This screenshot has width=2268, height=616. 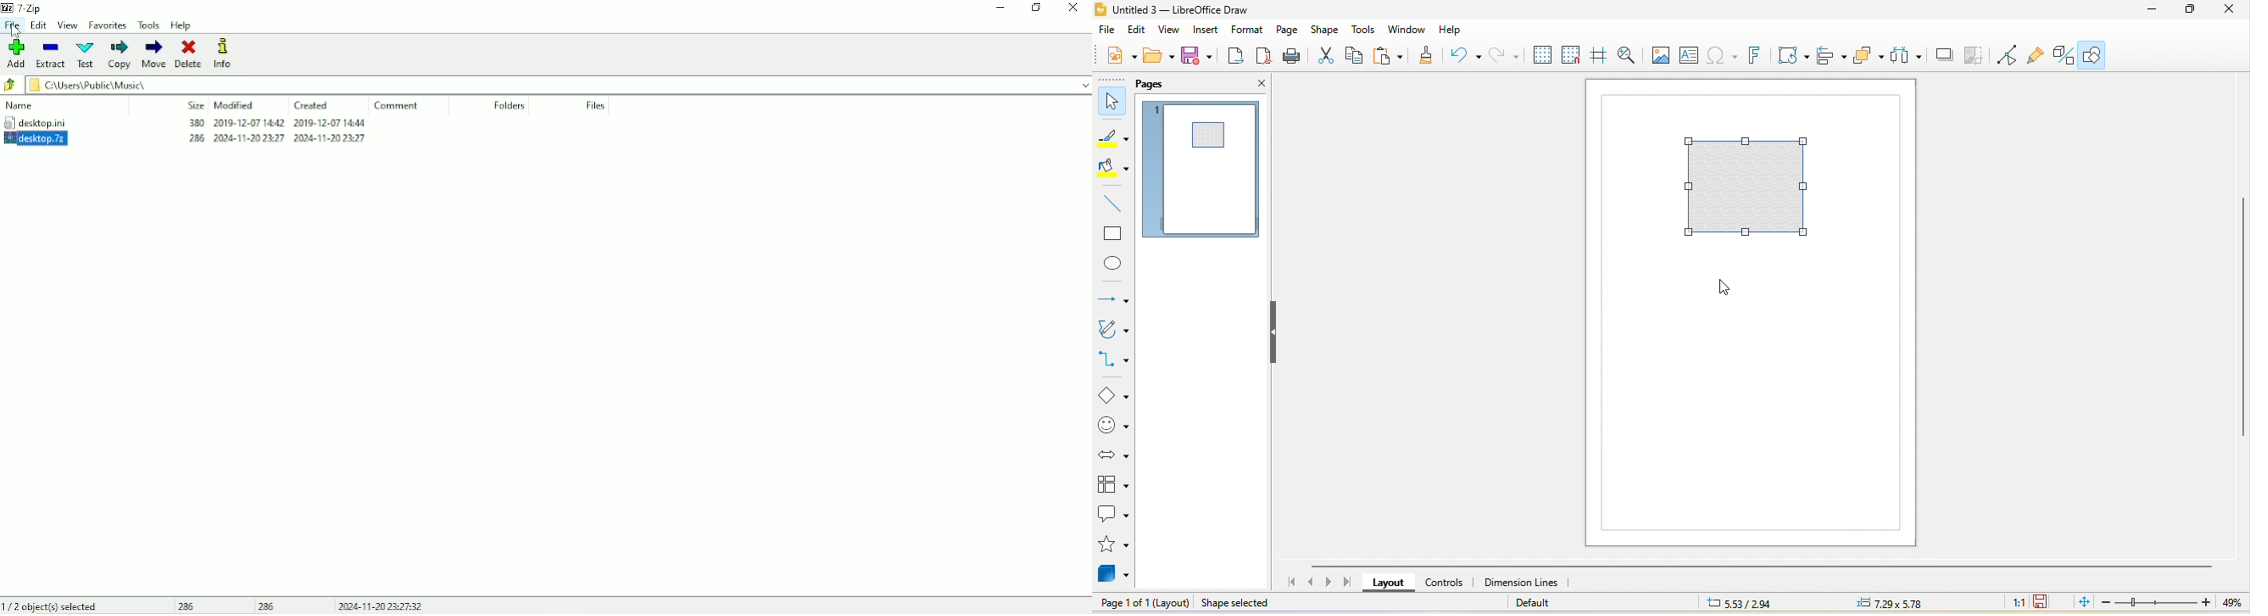 I want to click on align object, so click(x=1831, y=57).